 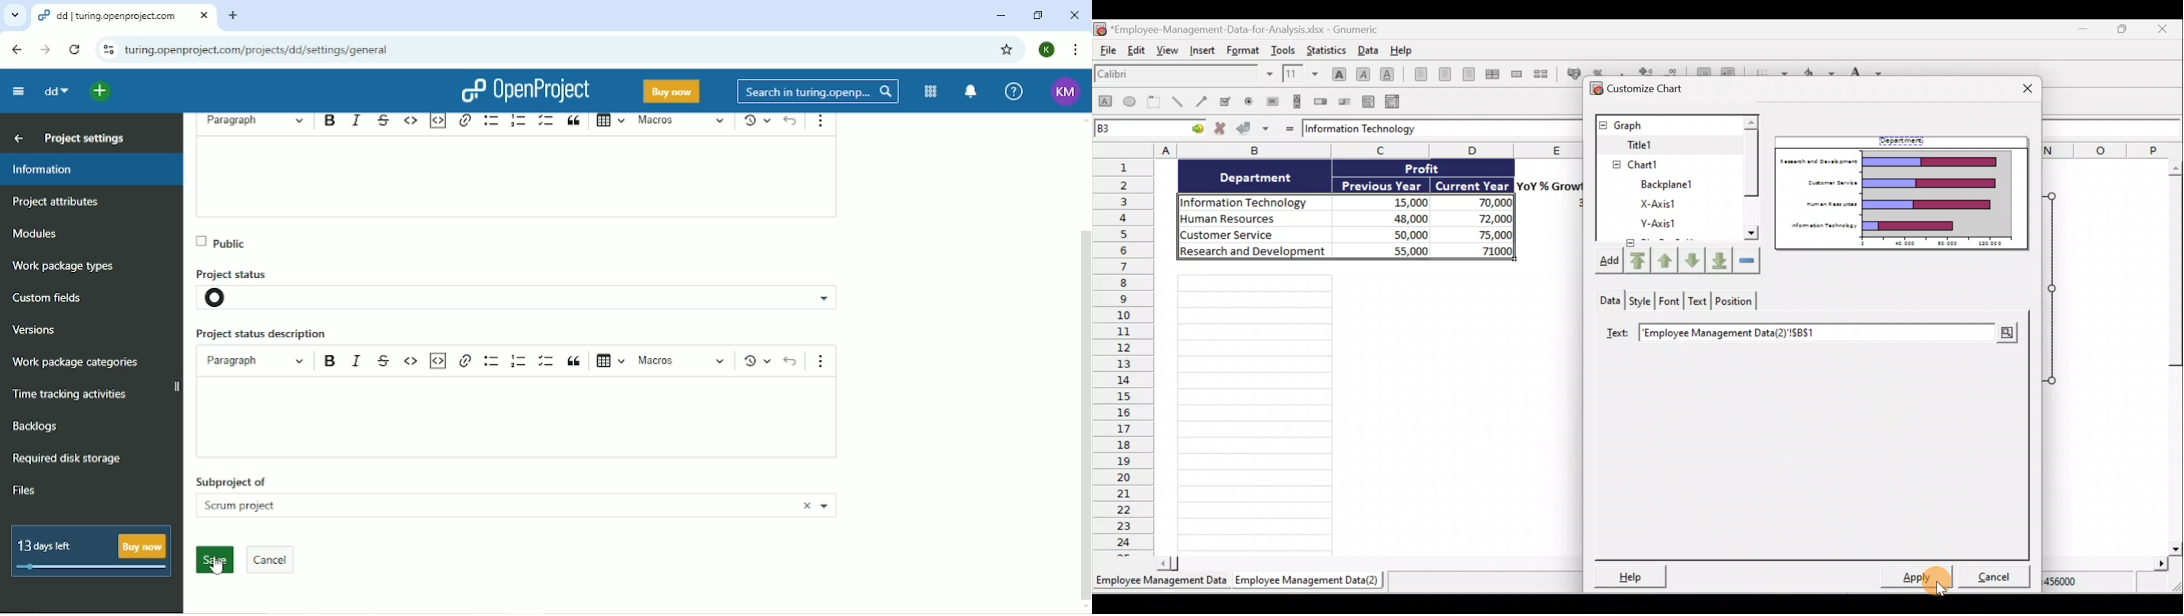 What do you see at coordinates (1203, 103) in the screenshot?
I see `Create an arrow object` at bounding box center [1203, 103].